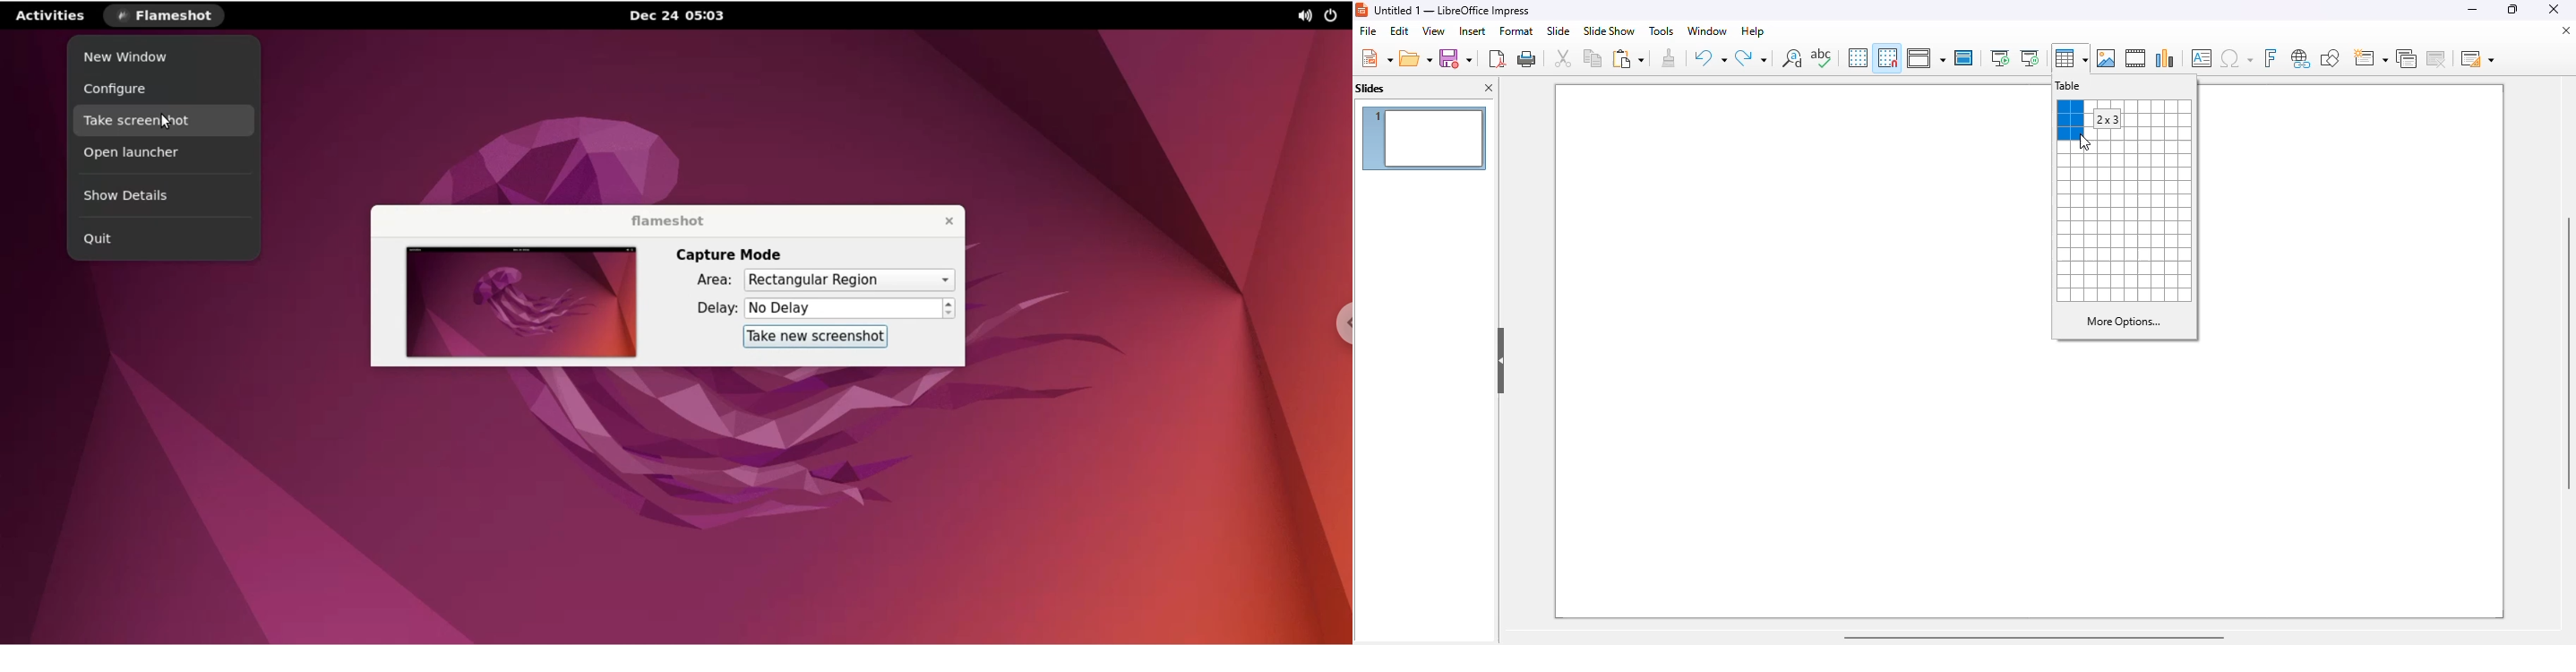  What do you see at coordinates (1401, 31) in the screenshot?
I see `edit` at bounding box center [1401, 31].